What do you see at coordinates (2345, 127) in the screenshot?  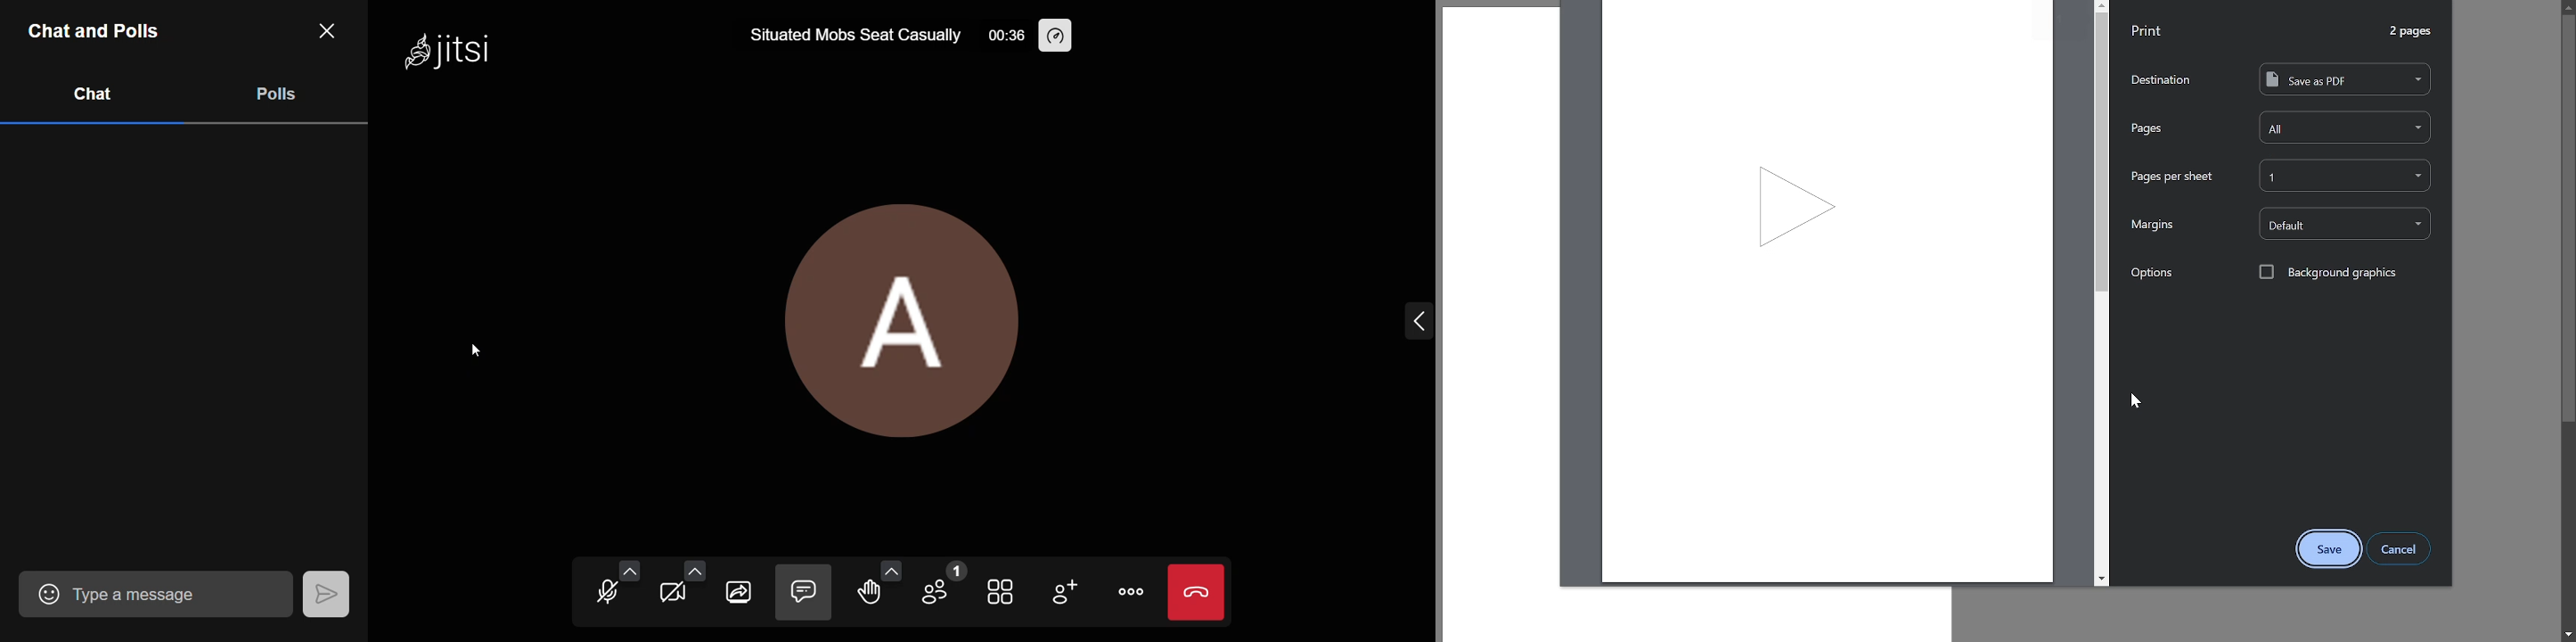 I see `pages to save options` at bounding box center [2345, 127].